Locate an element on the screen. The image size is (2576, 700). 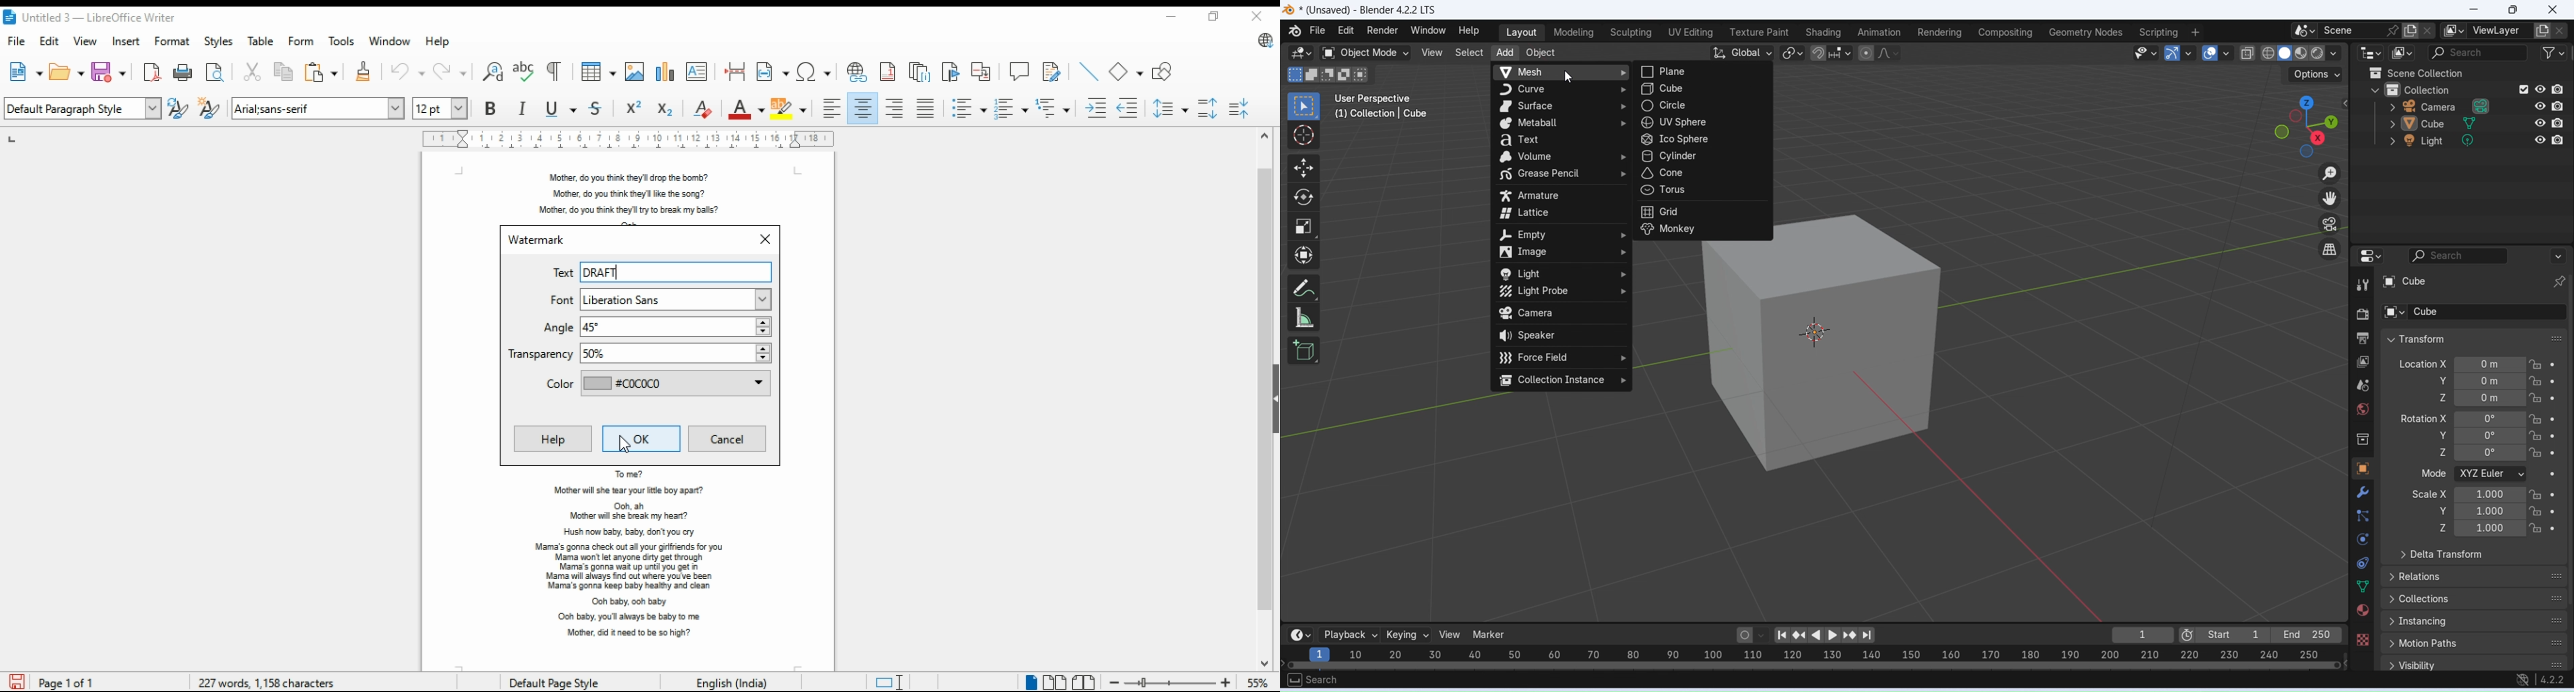
multi page view is located at coordinates (1053, 682).